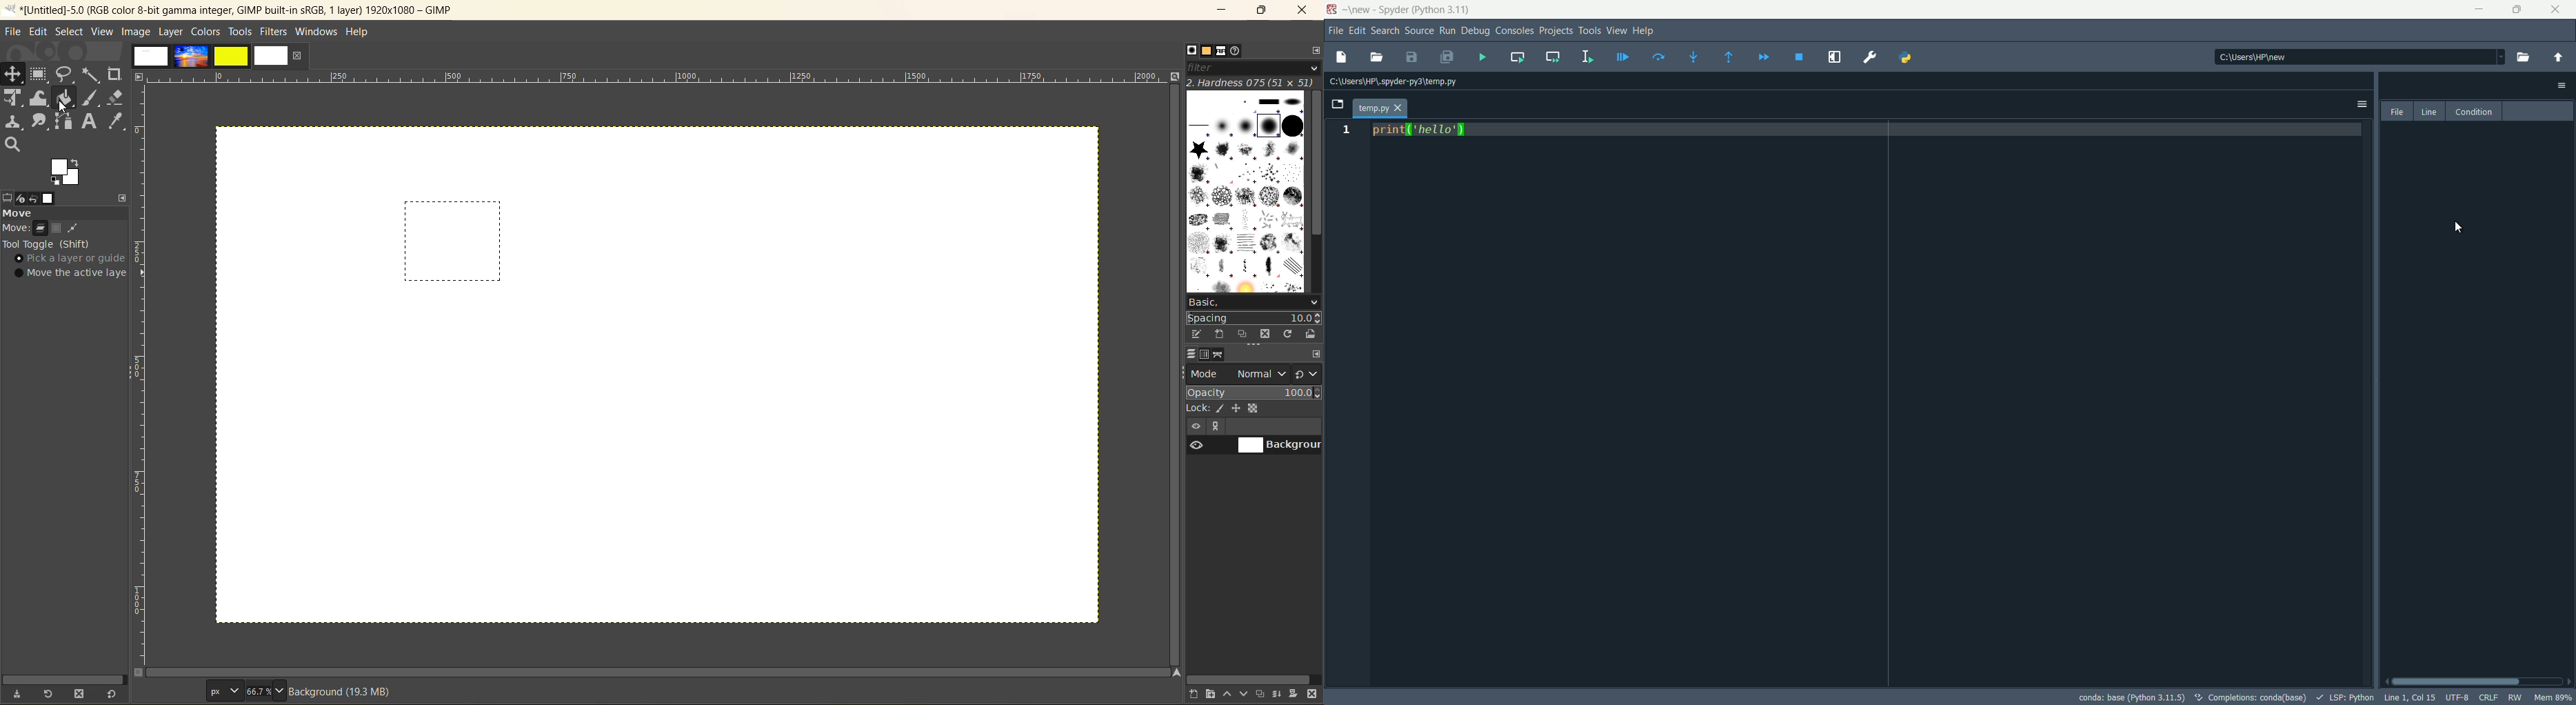 Image resolution: width=2576 pixels, height=728 pixels. What do you see at coordinates (1198, 335) in the screenshot?
I see `edit this brush` at bounding box center [1198, 335].